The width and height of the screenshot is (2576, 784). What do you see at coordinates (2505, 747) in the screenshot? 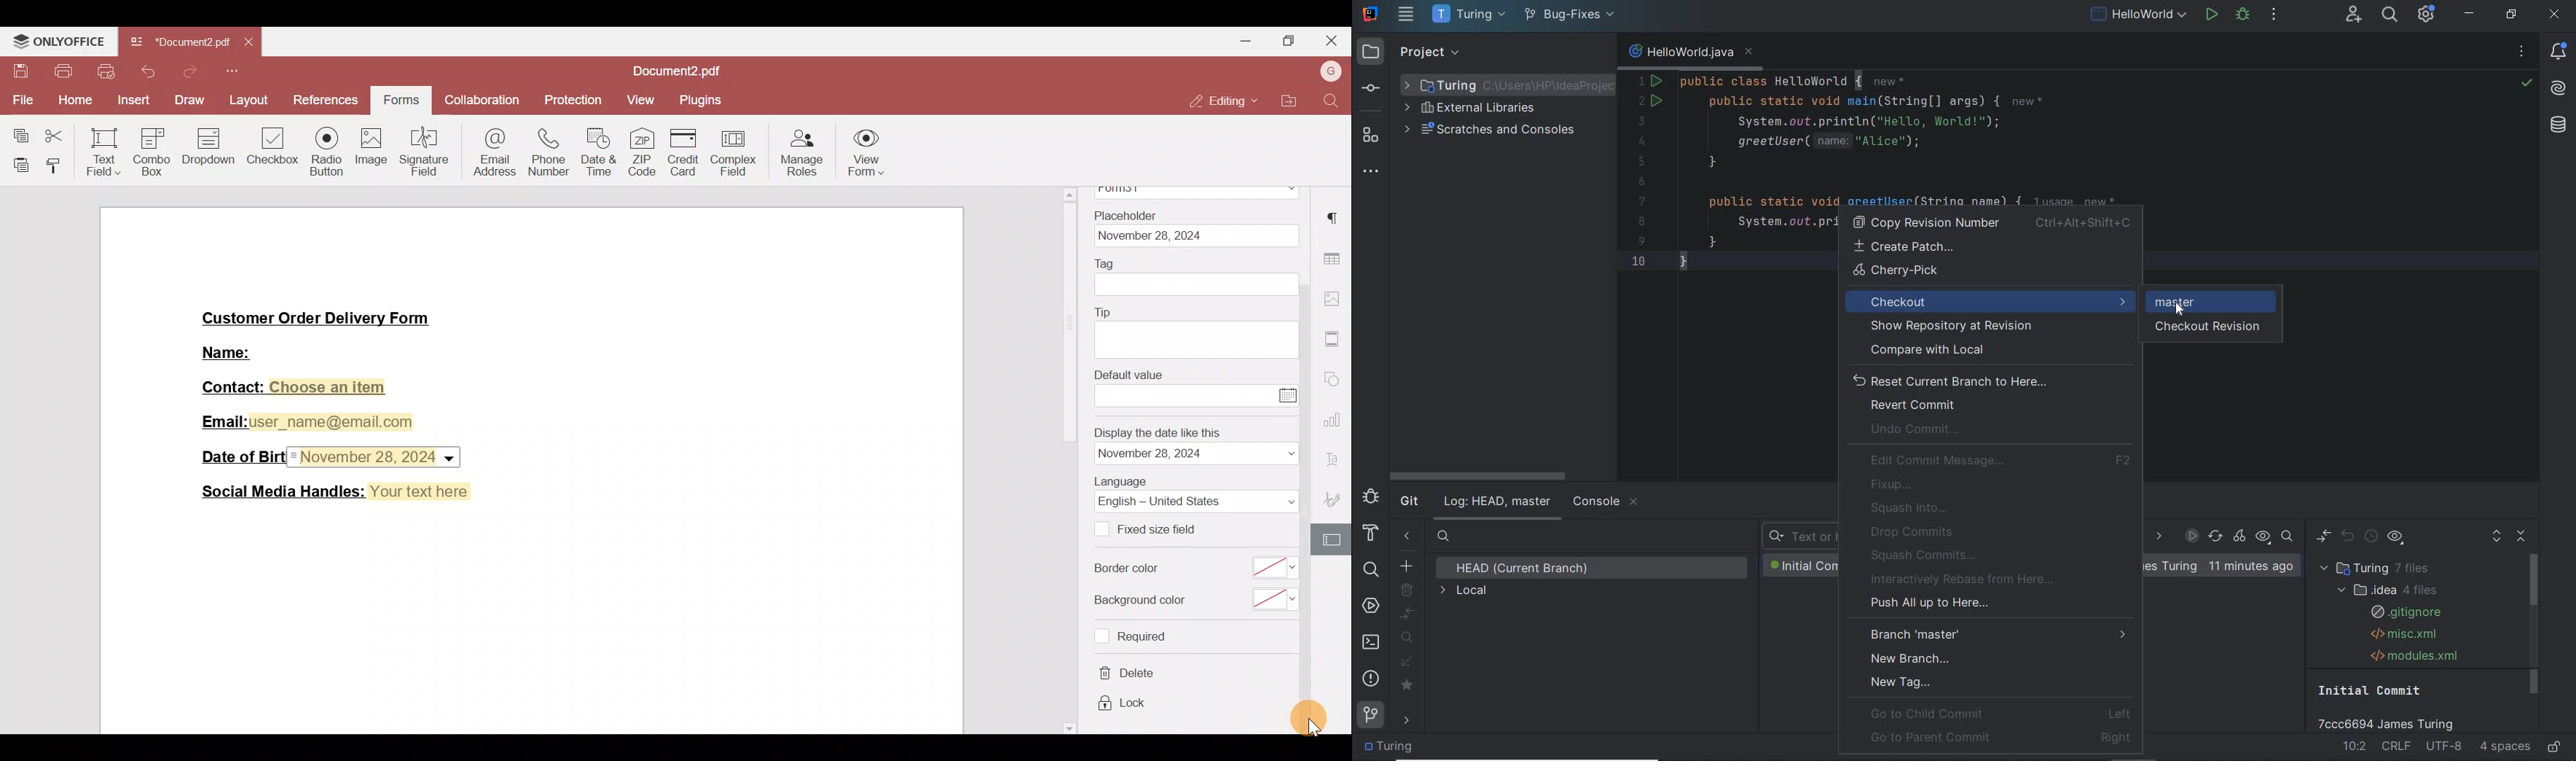
I see `indent` at bounding box center [2505, 747].